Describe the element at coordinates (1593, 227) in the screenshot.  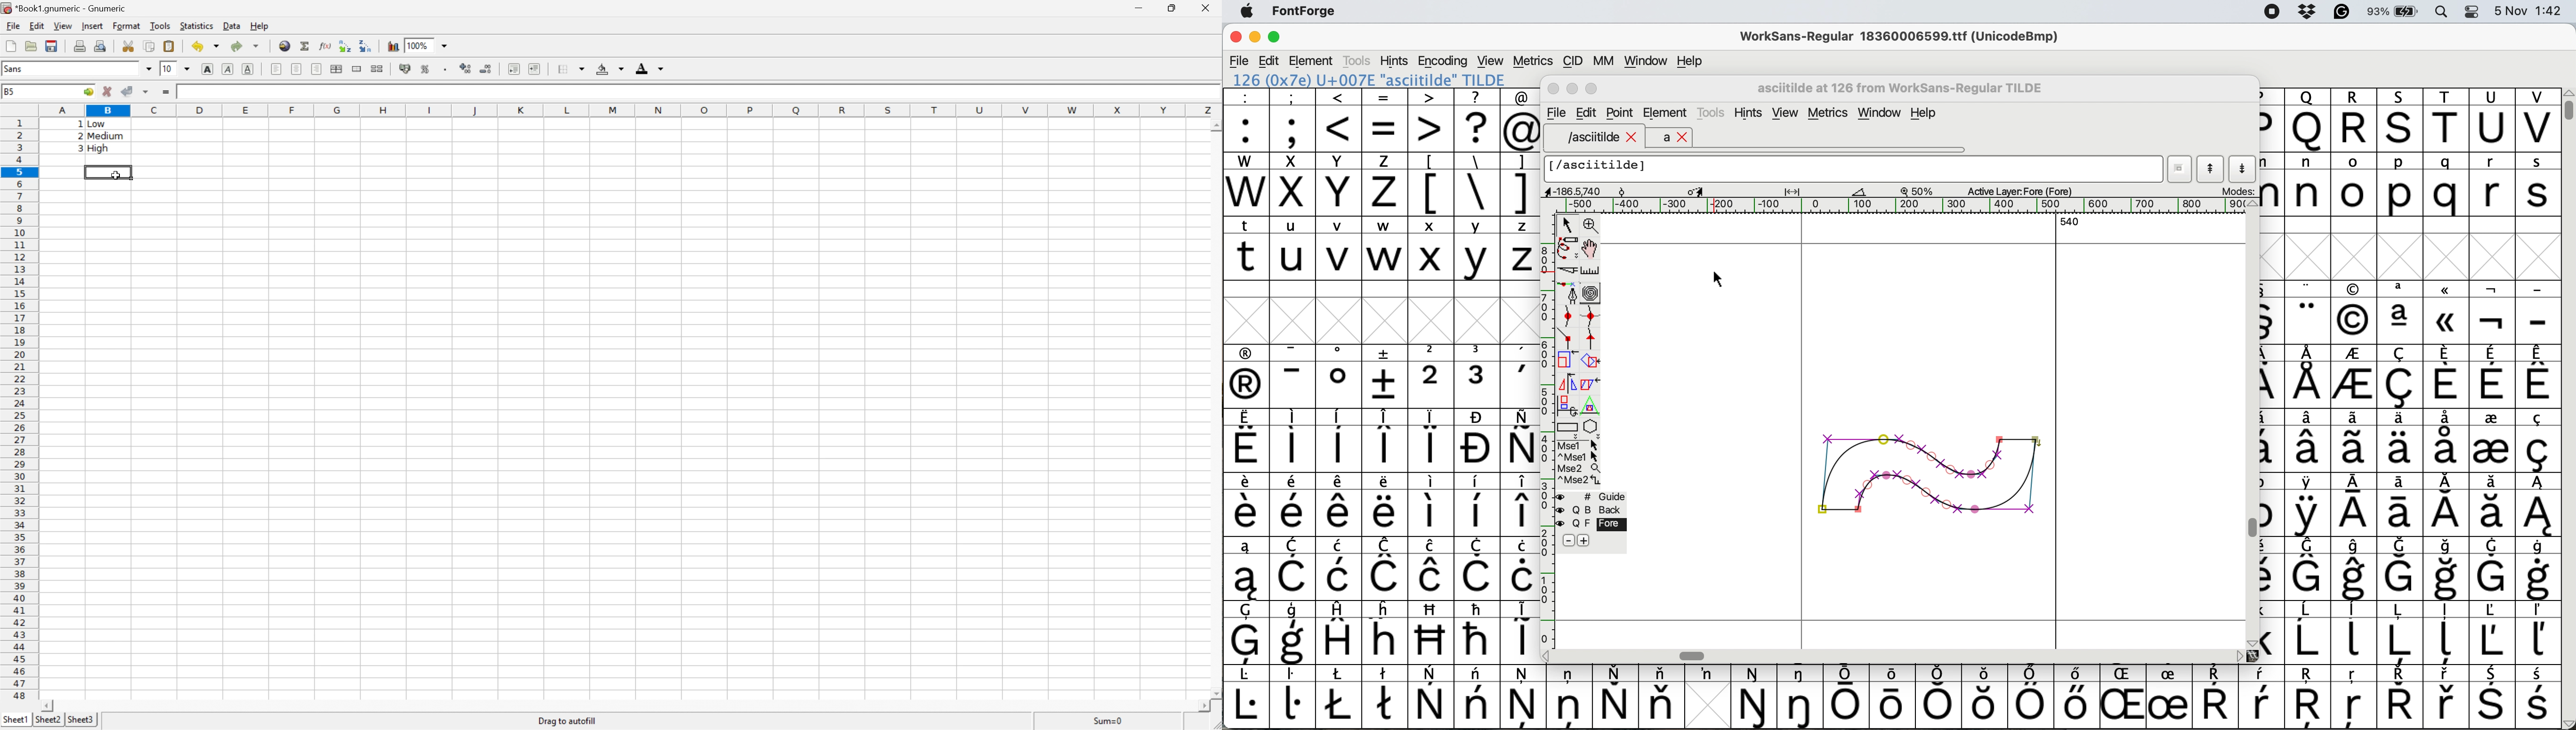
I see `zoom in` at that location.